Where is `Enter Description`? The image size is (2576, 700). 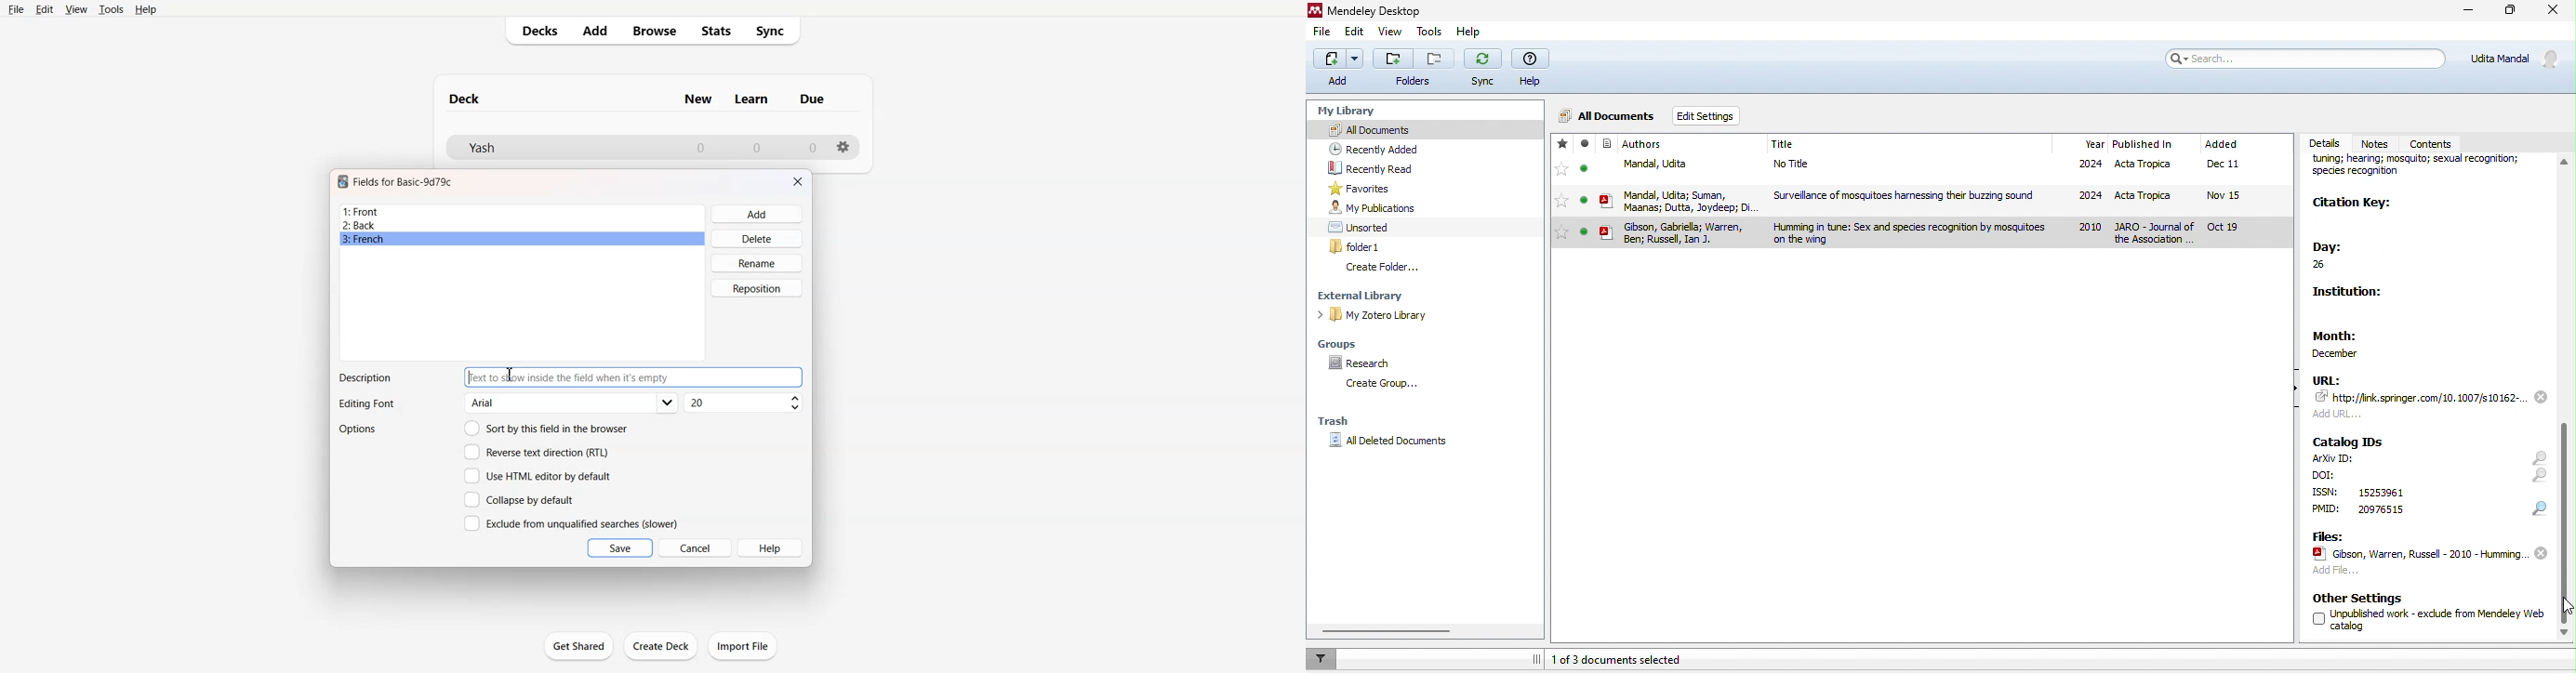
Enter Description is located at coordinates (635, 377).